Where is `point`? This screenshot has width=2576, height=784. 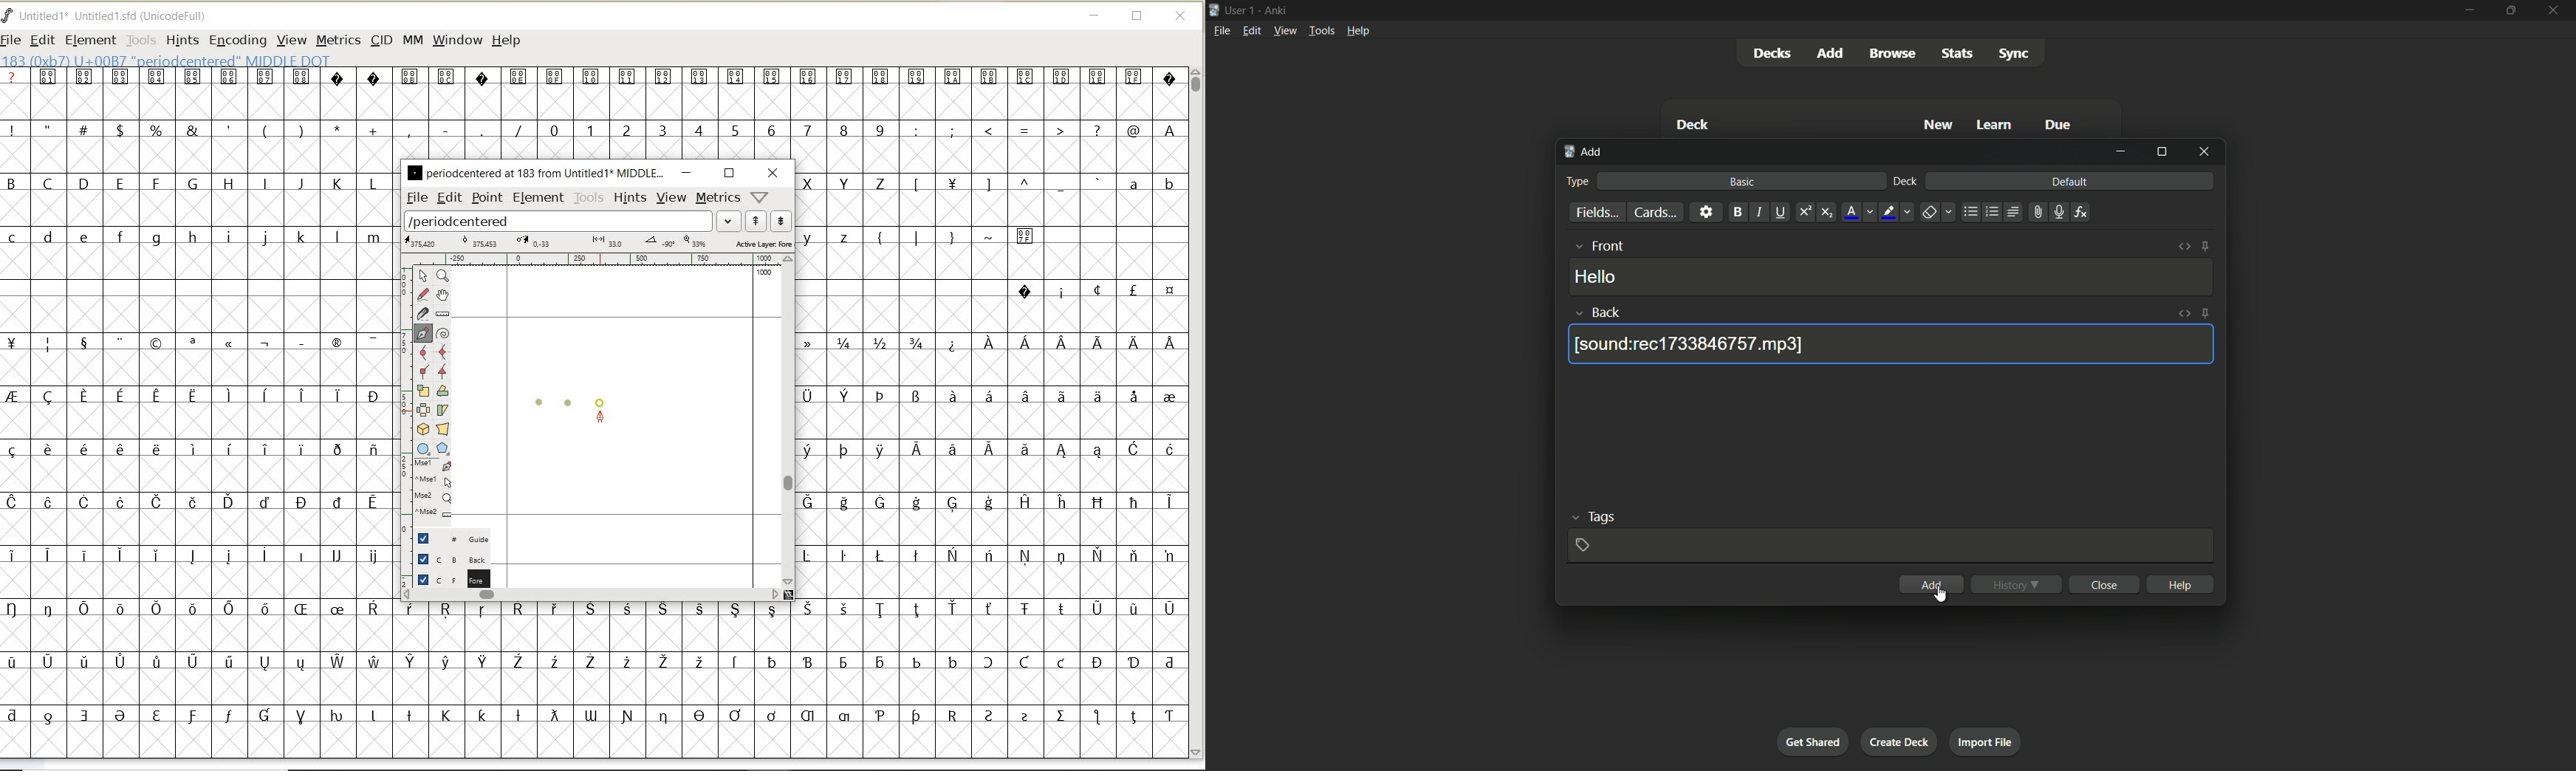 point is located at coordinates (487, 199).